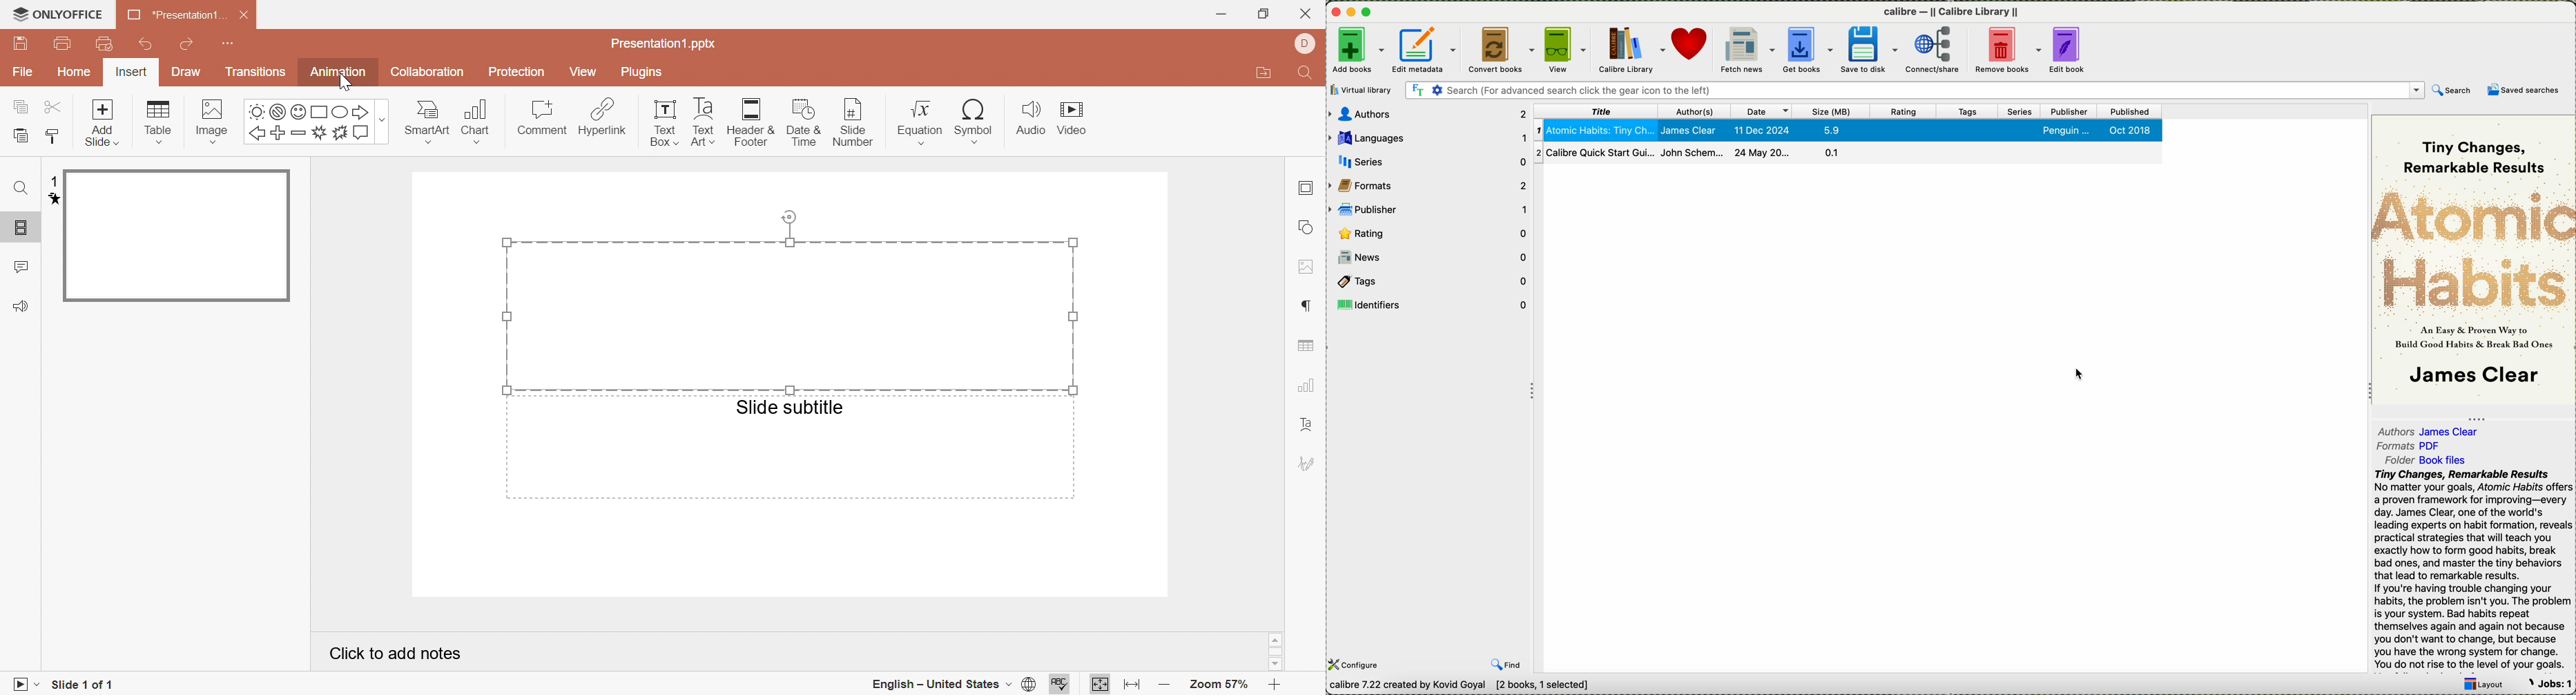 The width and height of the screenshot is (2576, 700). I want to click on customize quick access toolbar, so click(228, 44).